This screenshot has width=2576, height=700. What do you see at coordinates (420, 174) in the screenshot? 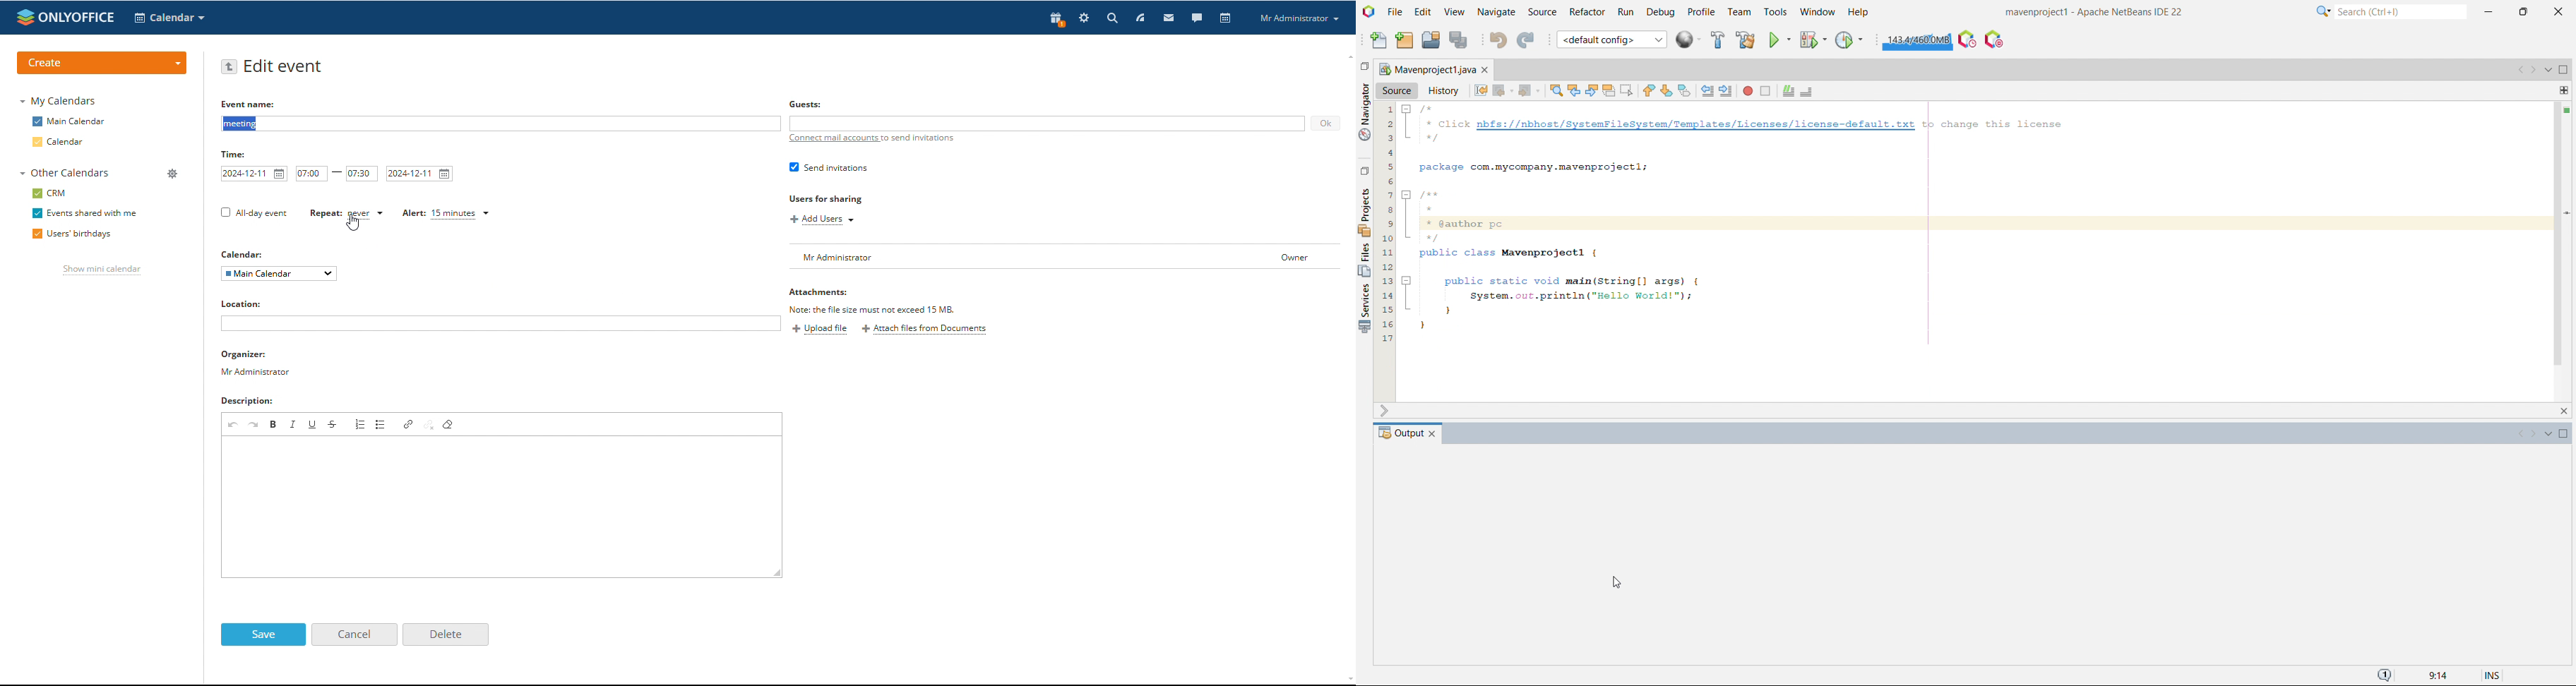
I see `end date` at bounding box center [420, 174].